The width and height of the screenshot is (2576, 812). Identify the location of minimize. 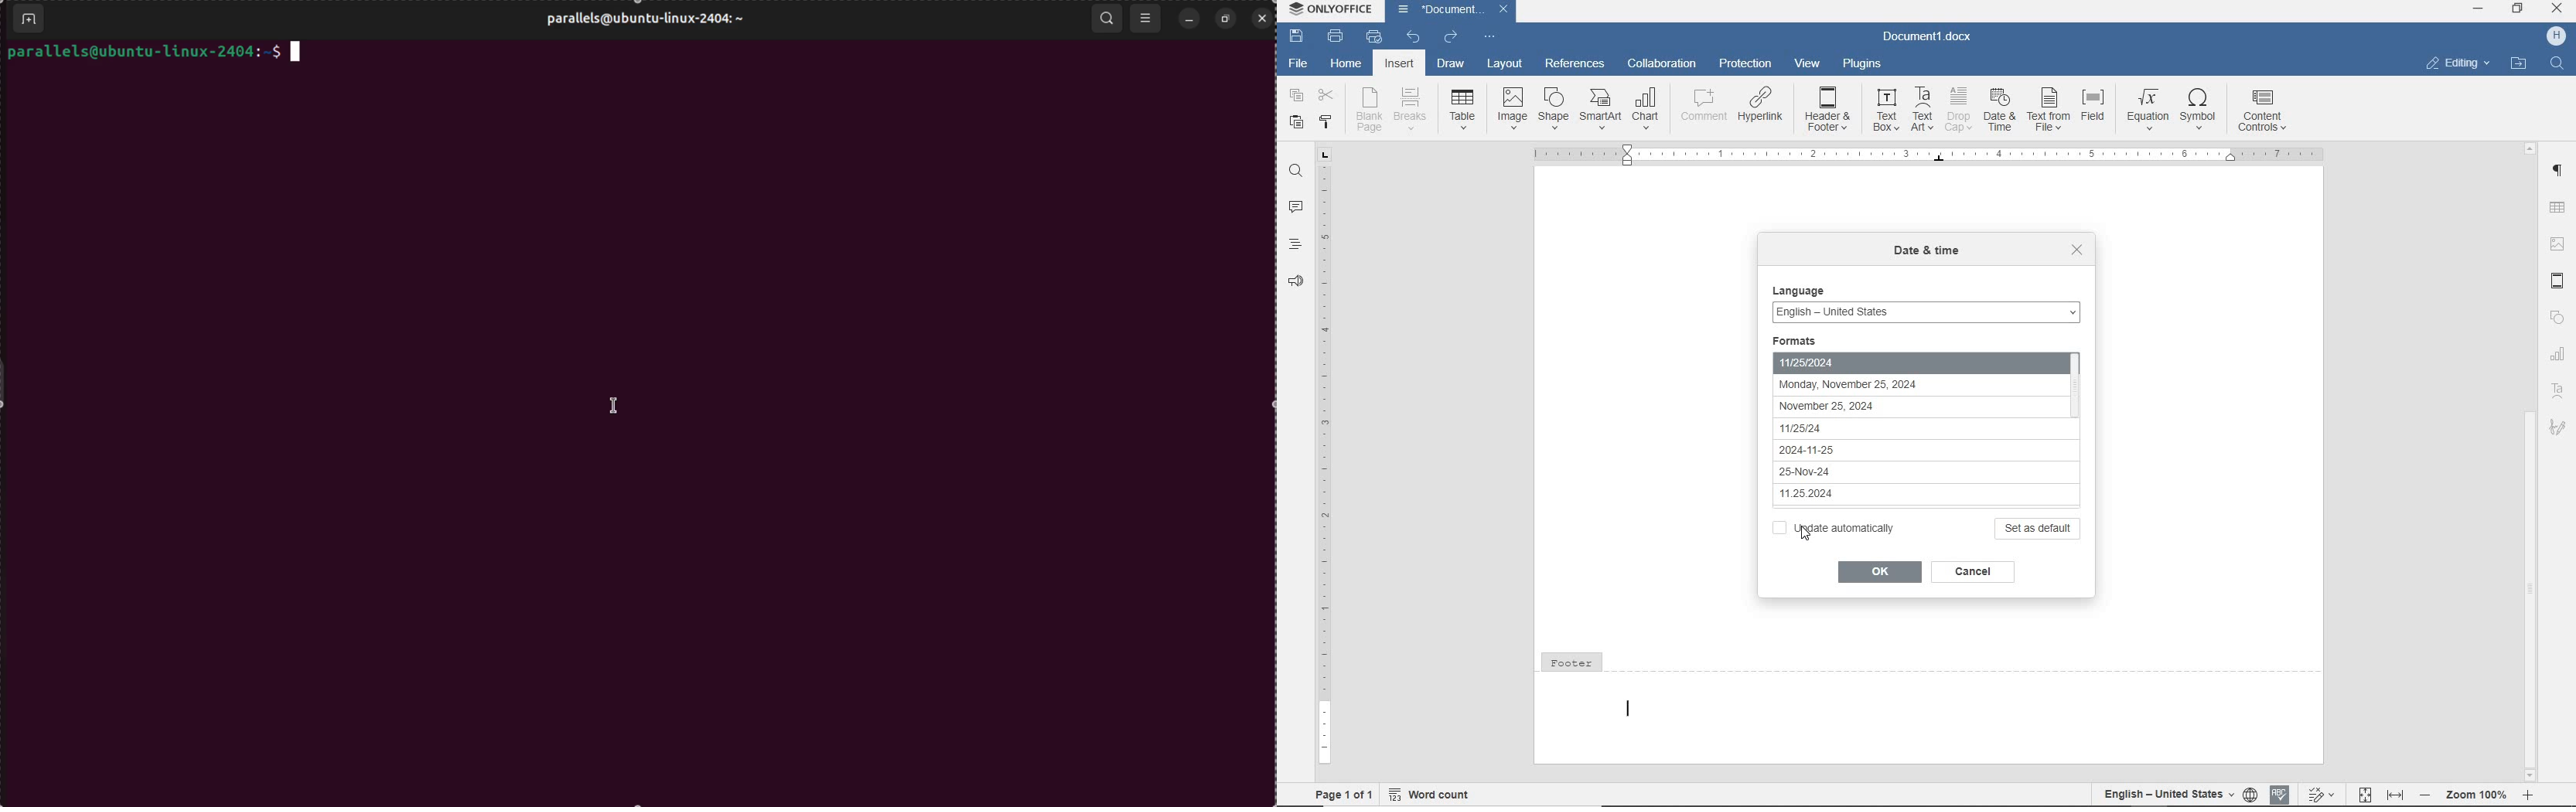
(1188, 20).